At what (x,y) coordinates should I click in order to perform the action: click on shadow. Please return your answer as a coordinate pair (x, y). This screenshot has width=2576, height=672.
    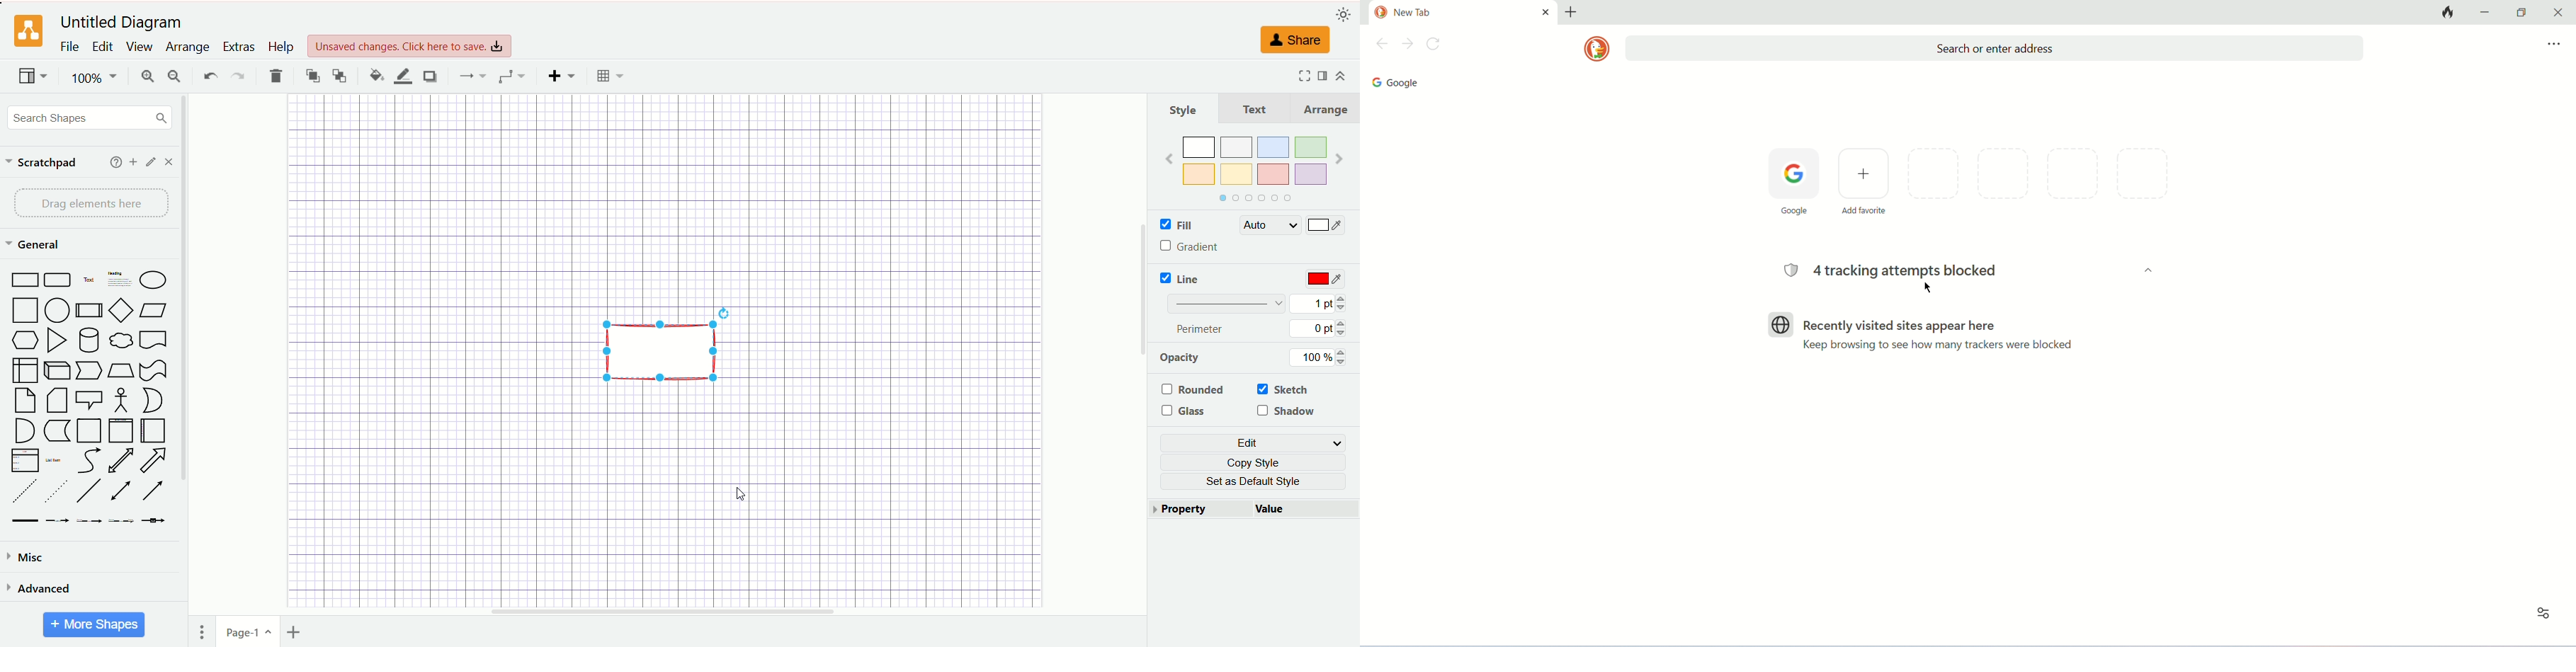
    Looking at the image, I should click on (1287, 411).